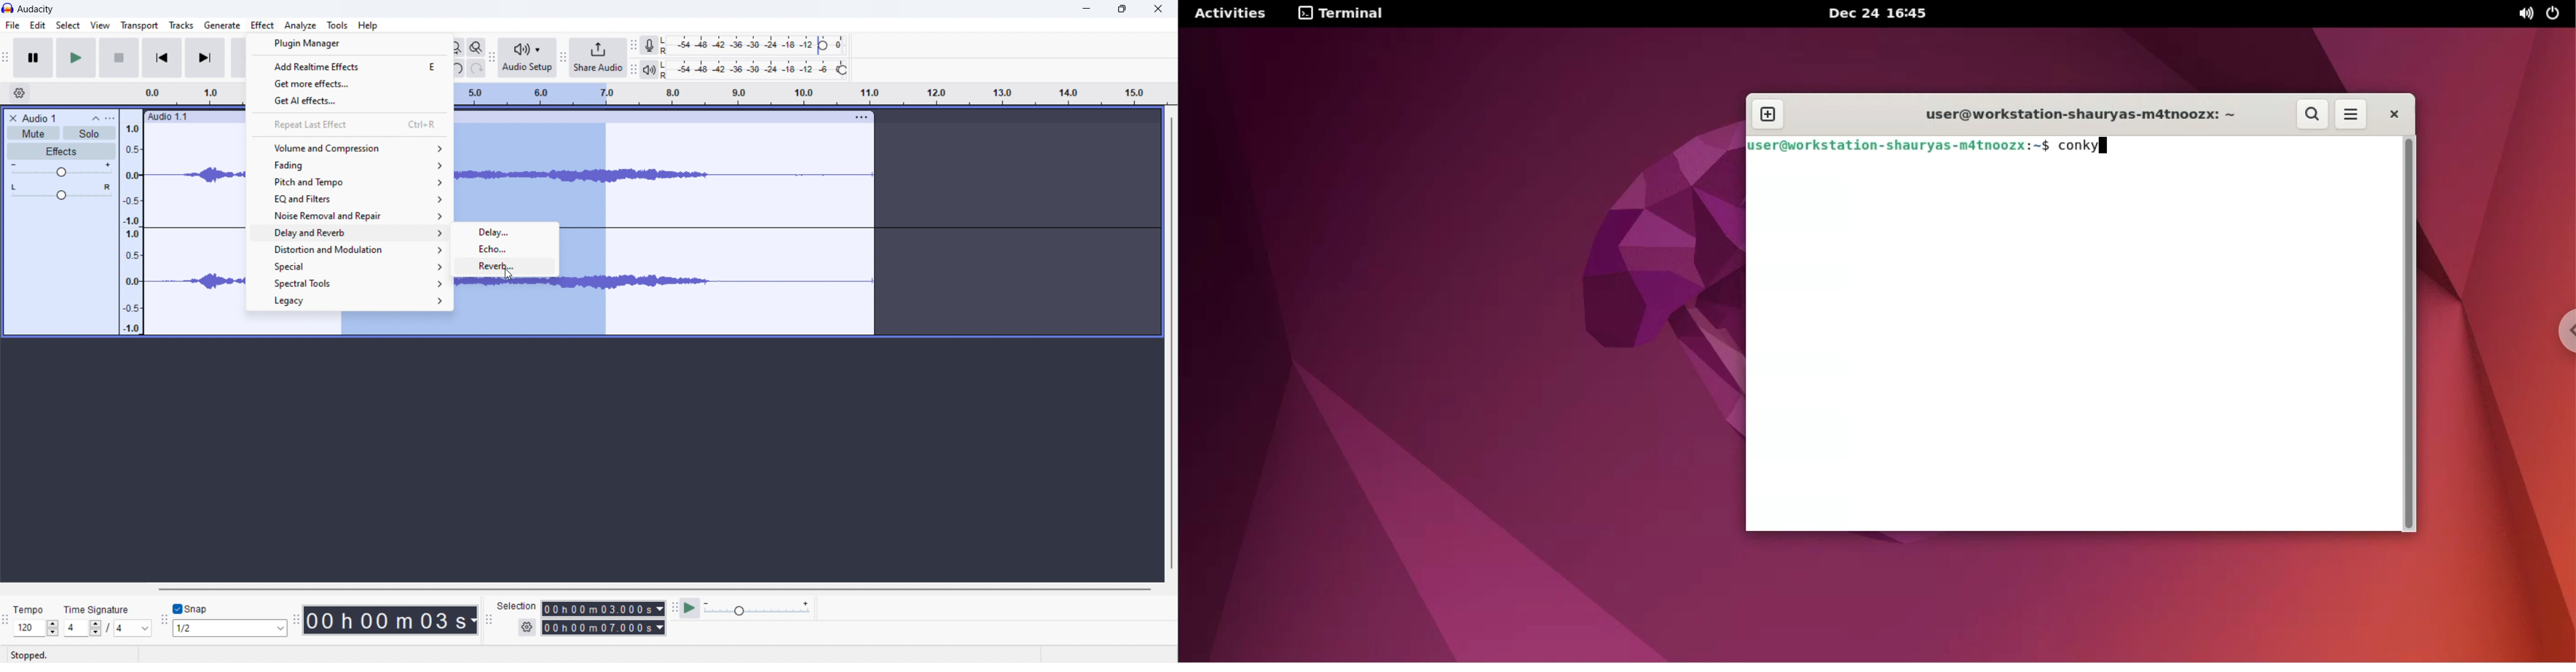 The width and height of the screenshot is (2576, 672). I want to click on noise removal and repair, so click(349, 214).